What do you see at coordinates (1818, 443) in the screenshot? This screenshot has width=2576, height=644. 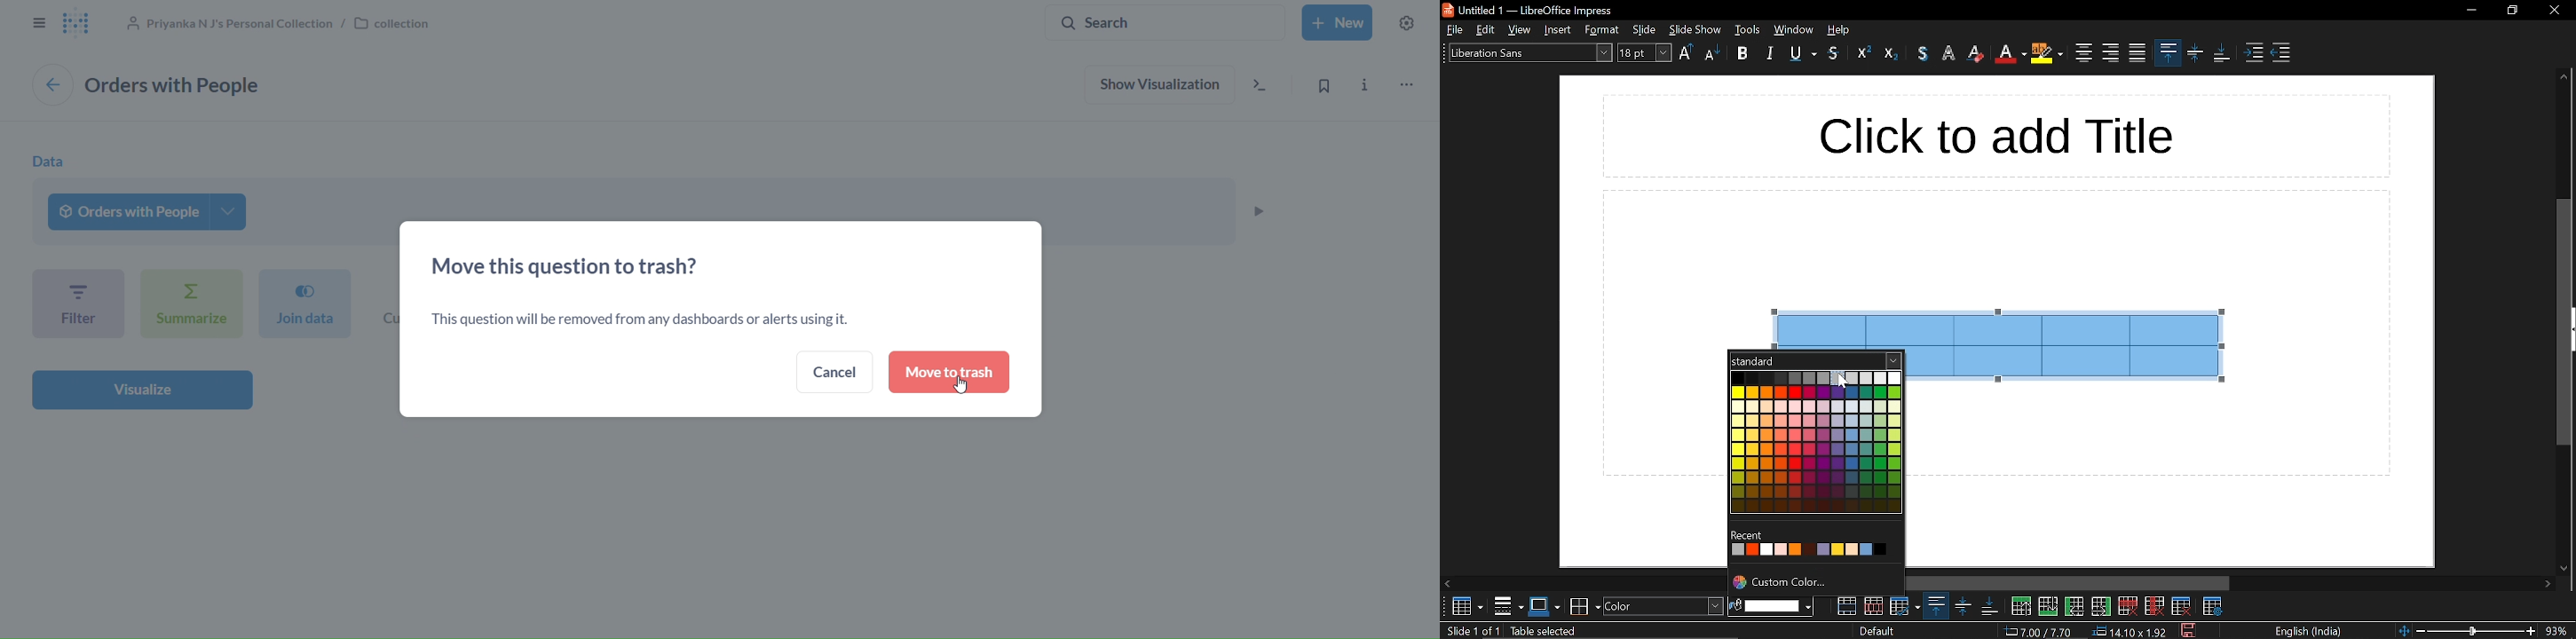 I see `color pallete` at bounding box center [1818, 443].